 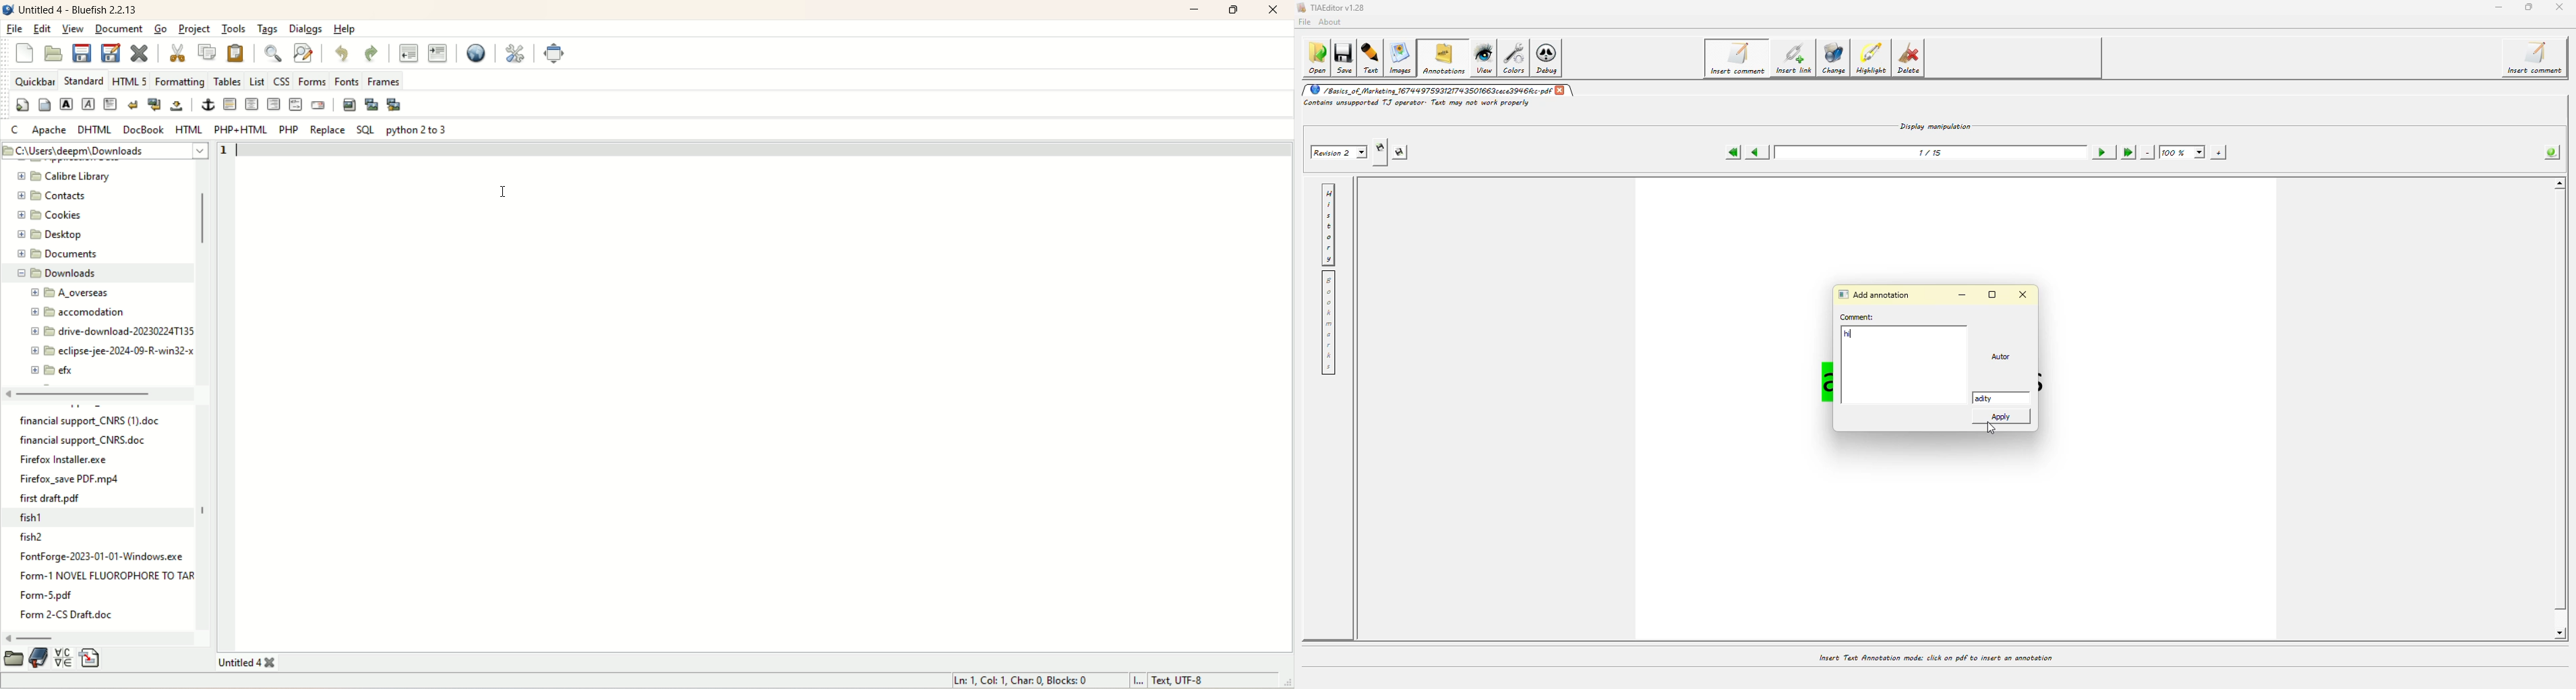 I want to click on untitled, so click(x=82, y=9).